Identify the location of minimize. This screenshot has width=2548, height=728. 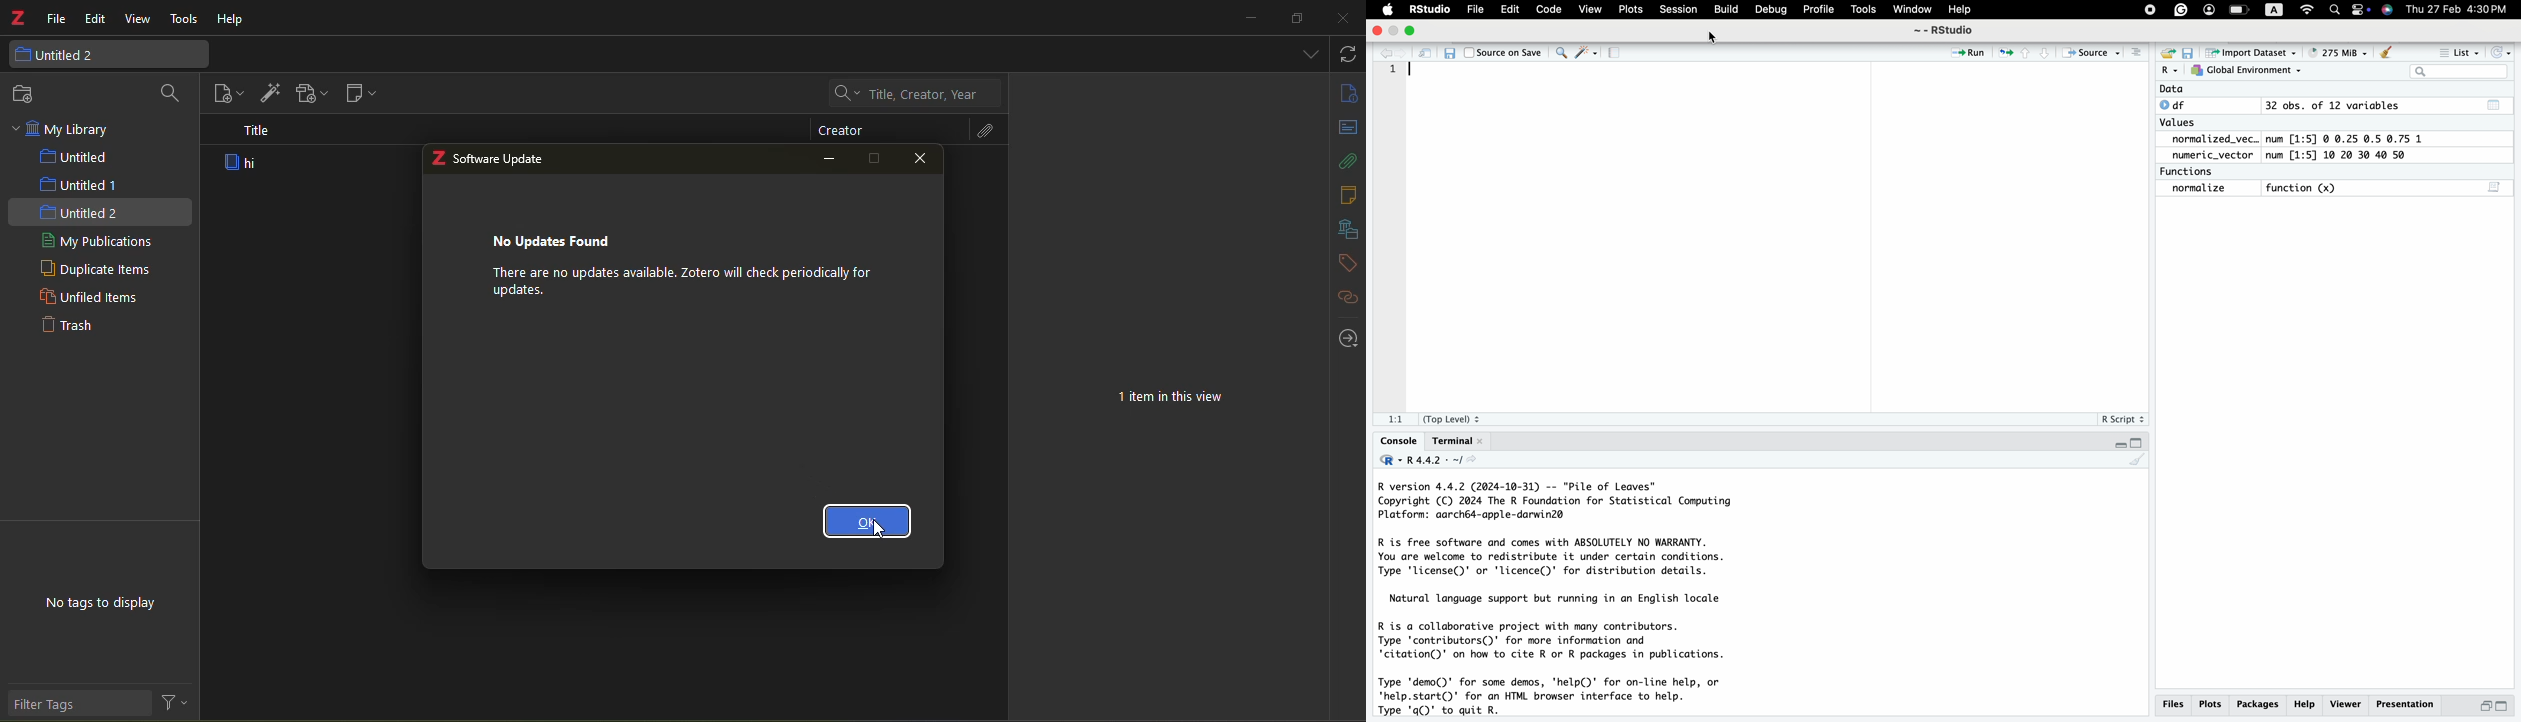
(1394, 31).